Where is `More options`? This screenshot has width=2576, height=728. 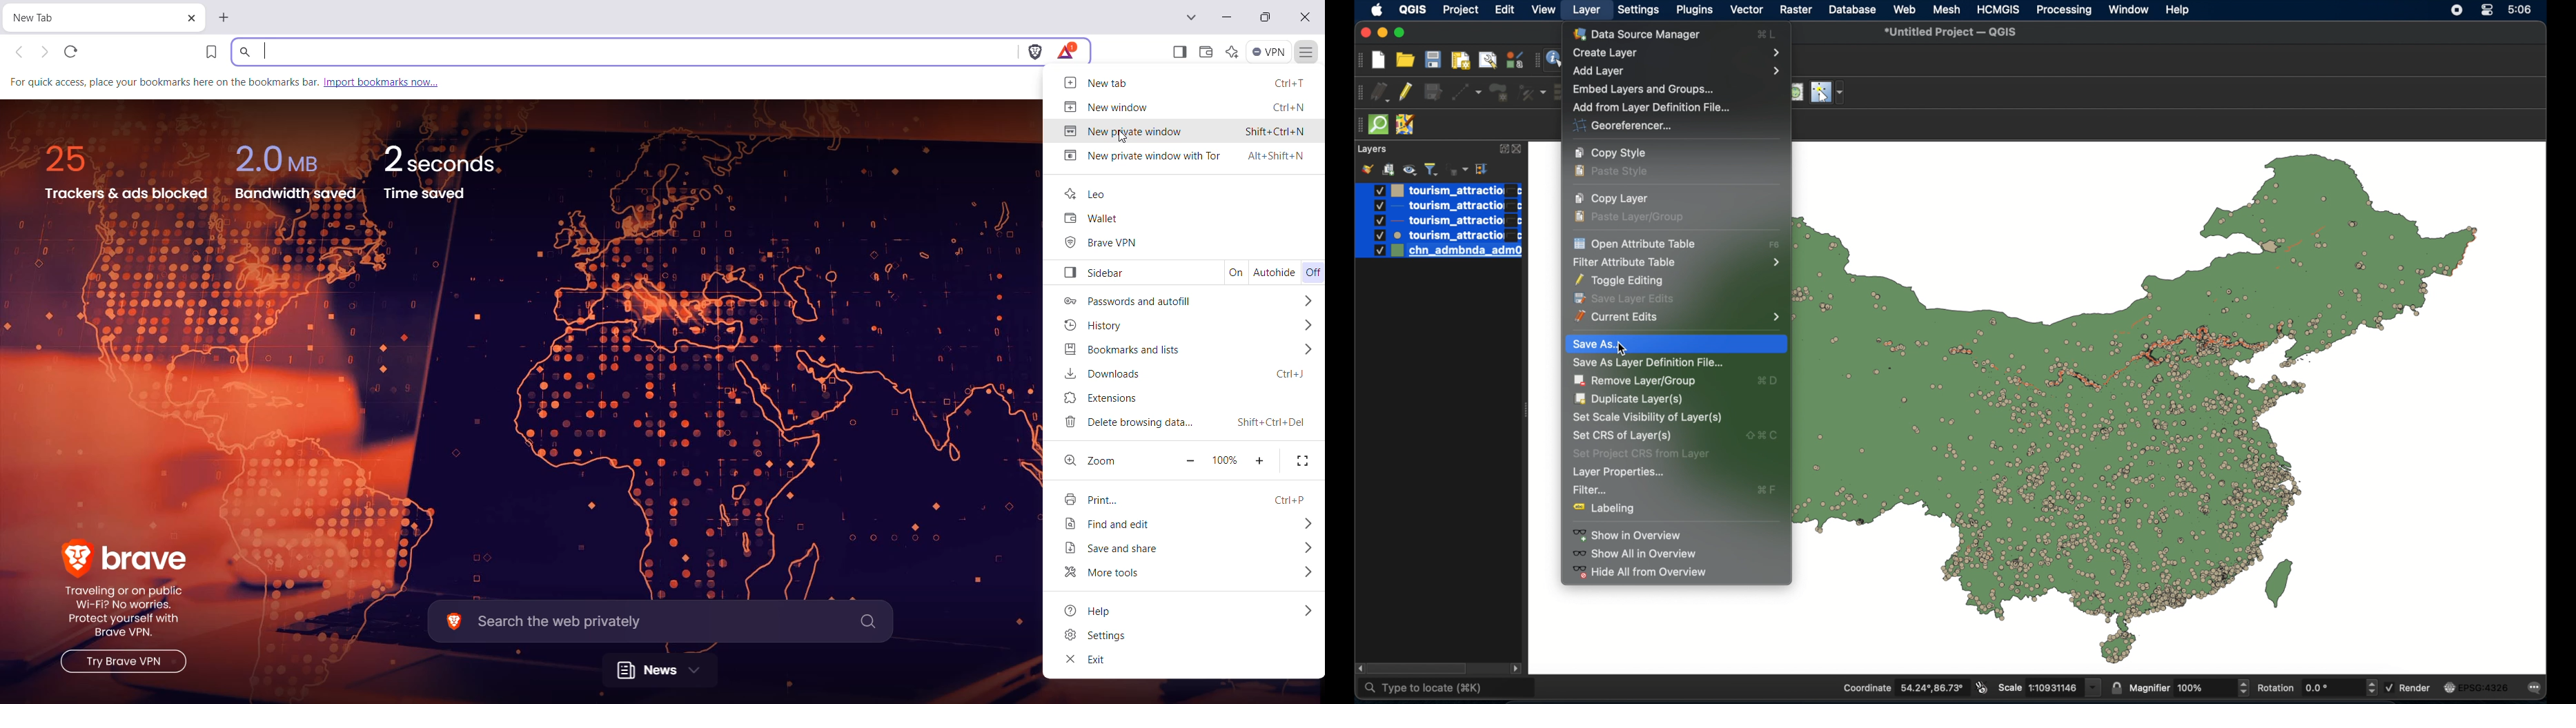 More options is located at coordinates (1301, 524).